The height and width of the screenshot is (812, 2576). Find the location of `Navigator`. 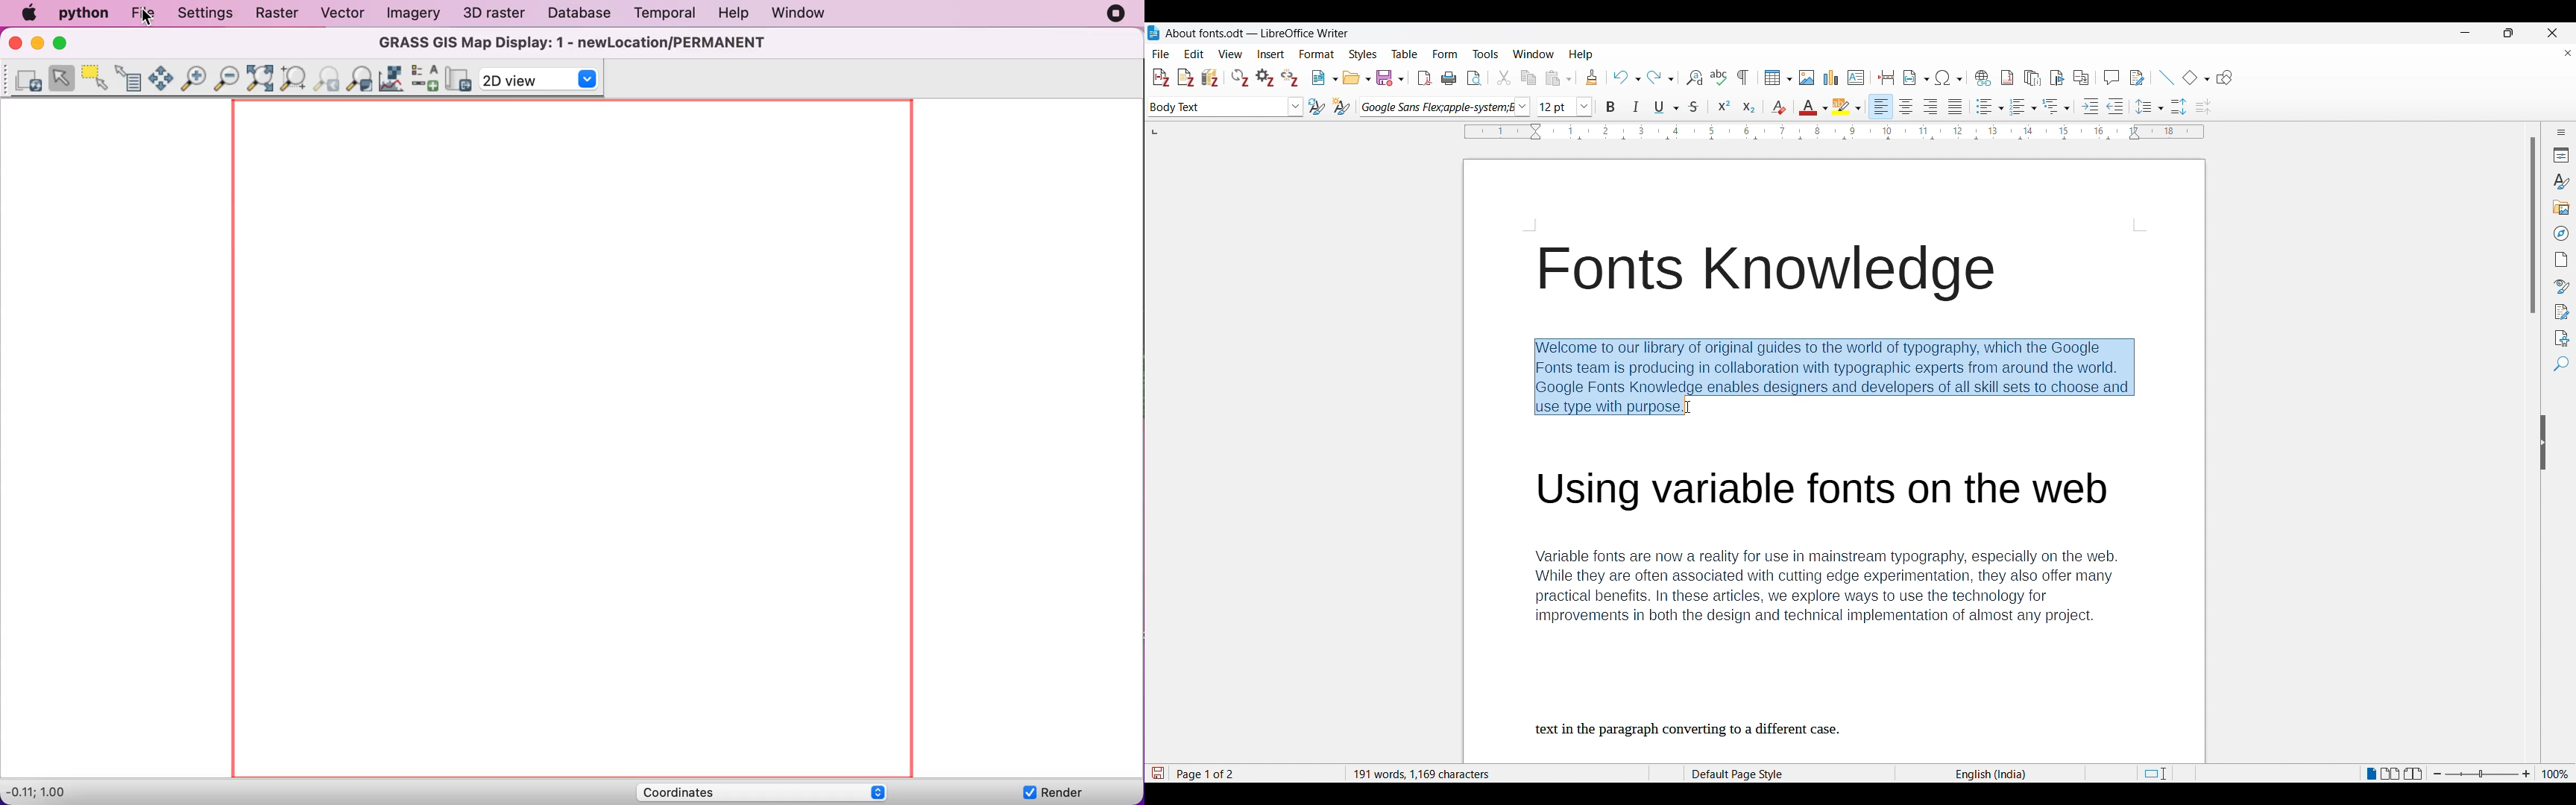

Navigator is located at coordinates (2562, 233).